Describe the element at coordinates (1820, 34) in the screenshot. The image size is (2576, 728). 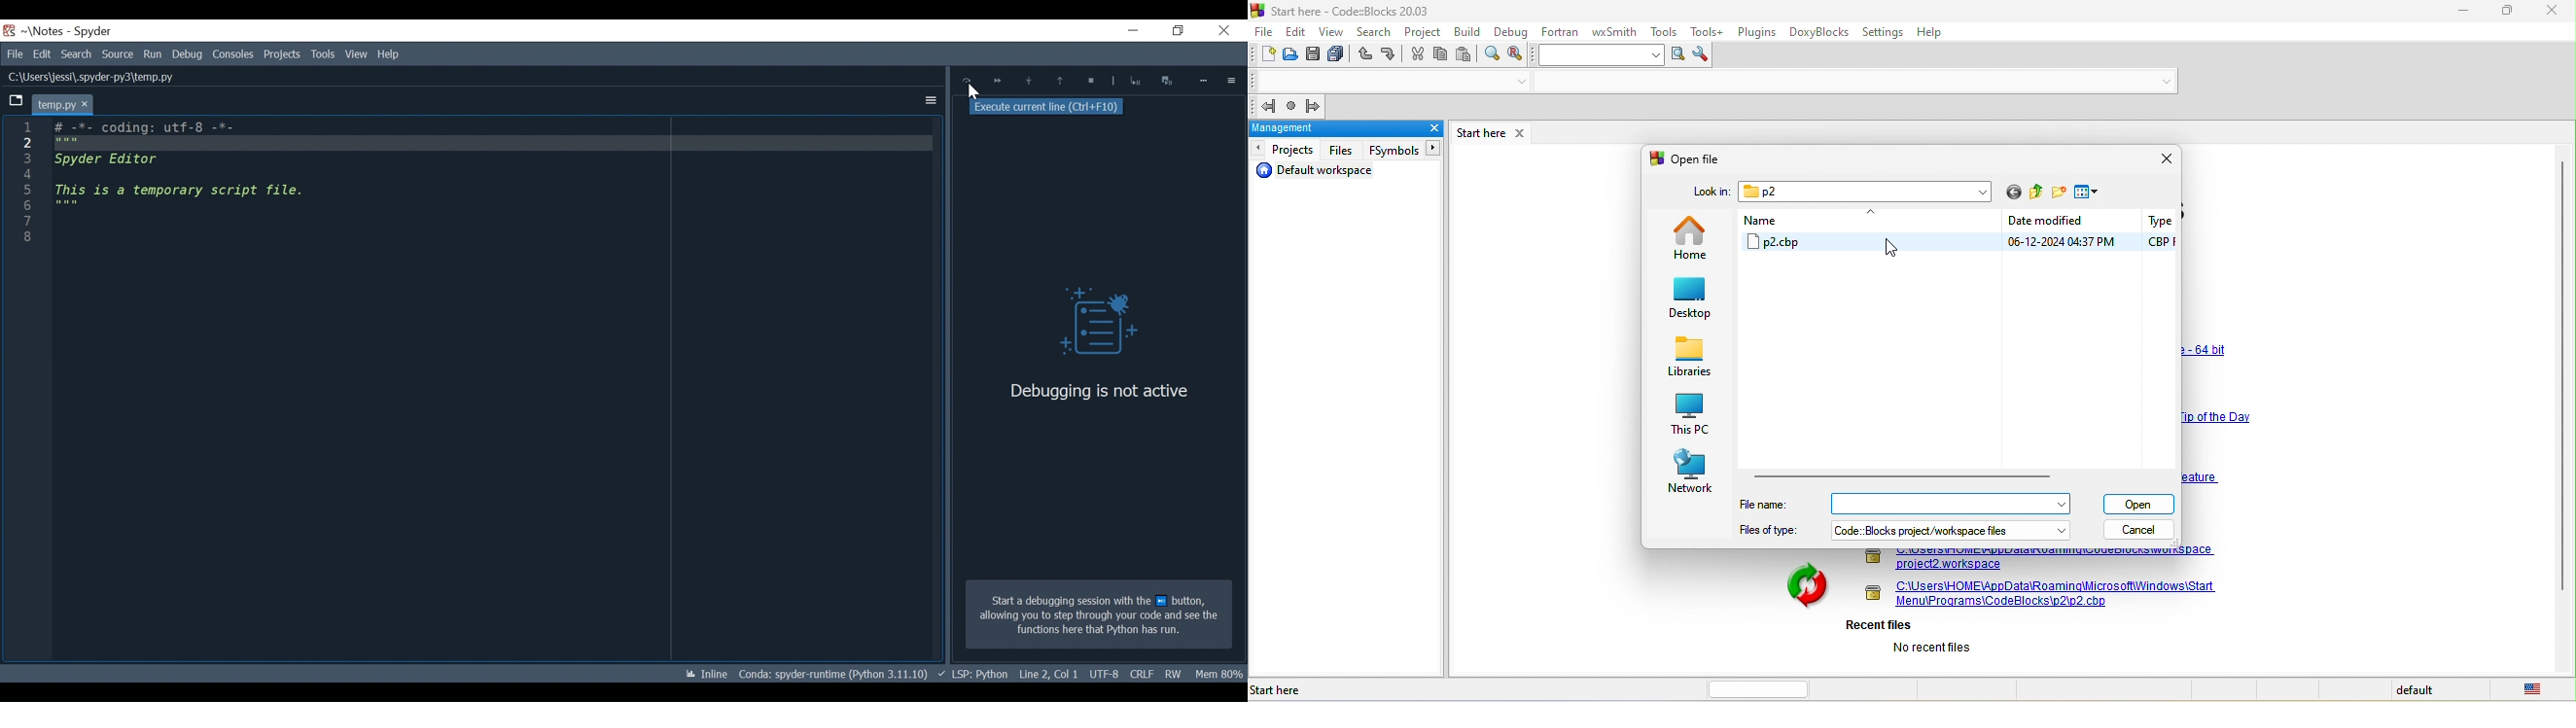
I see `doxyblocks` at that location.